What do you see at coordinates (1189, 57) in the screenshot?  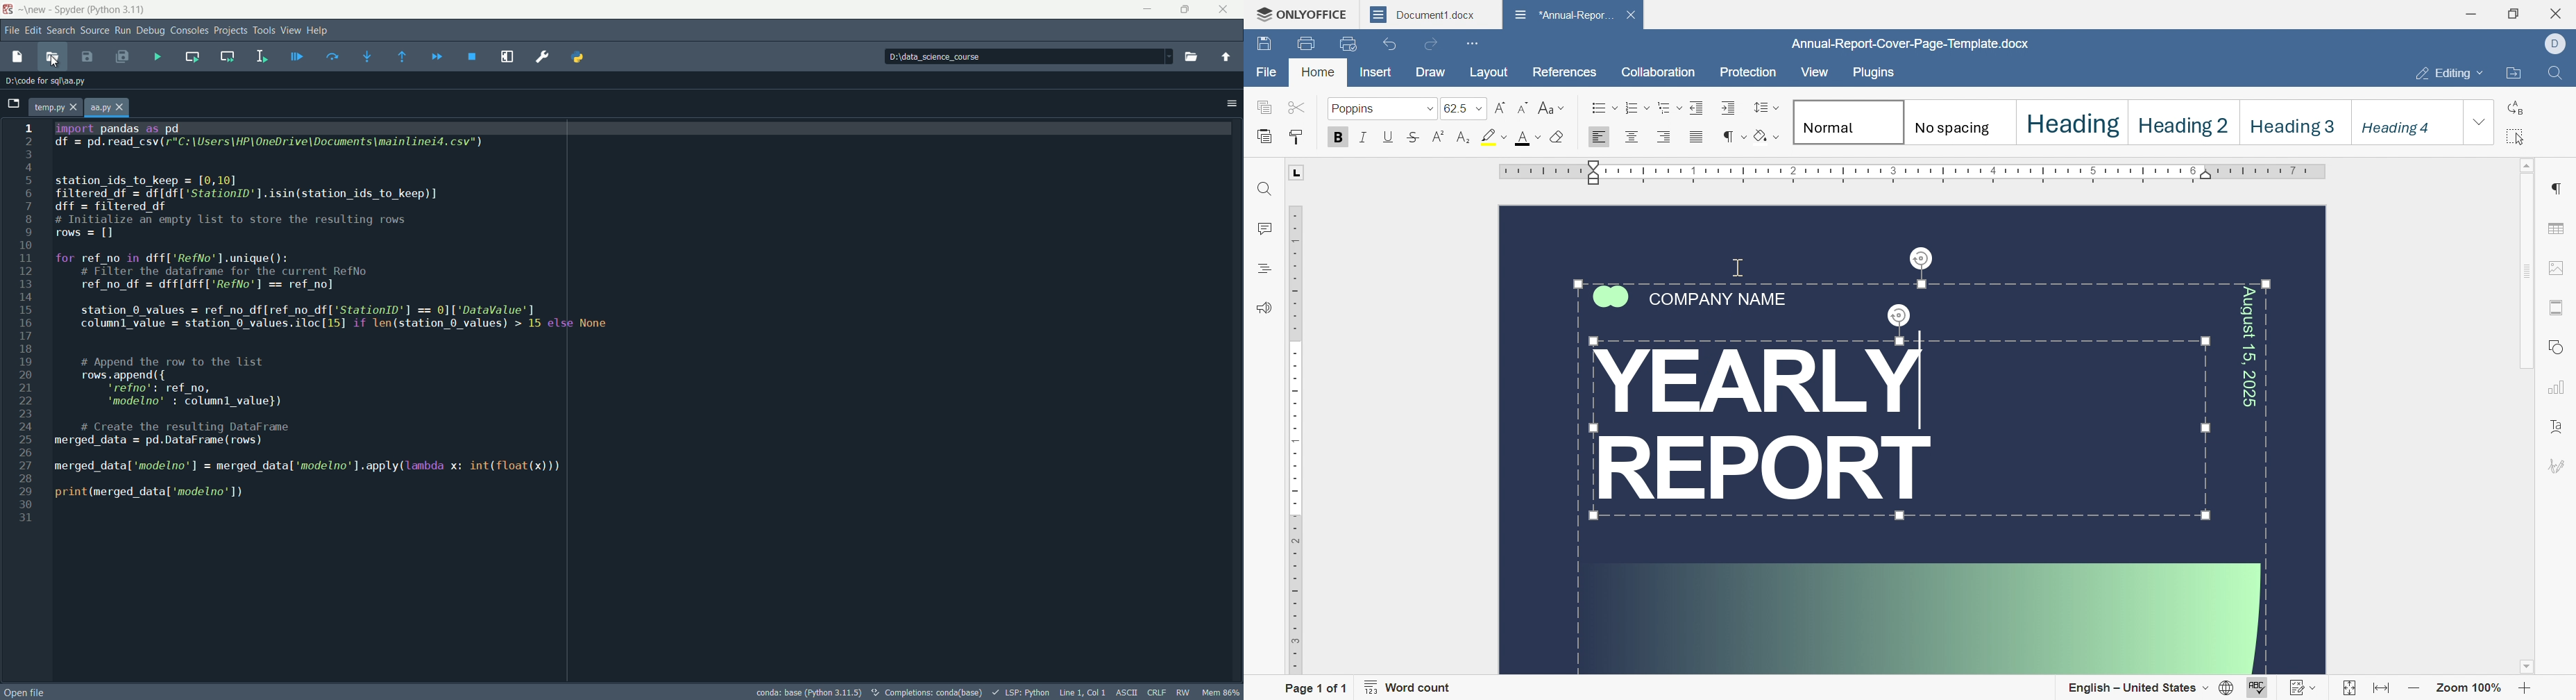 I see `Browse a working directory` at bounding box center [1189, 57].